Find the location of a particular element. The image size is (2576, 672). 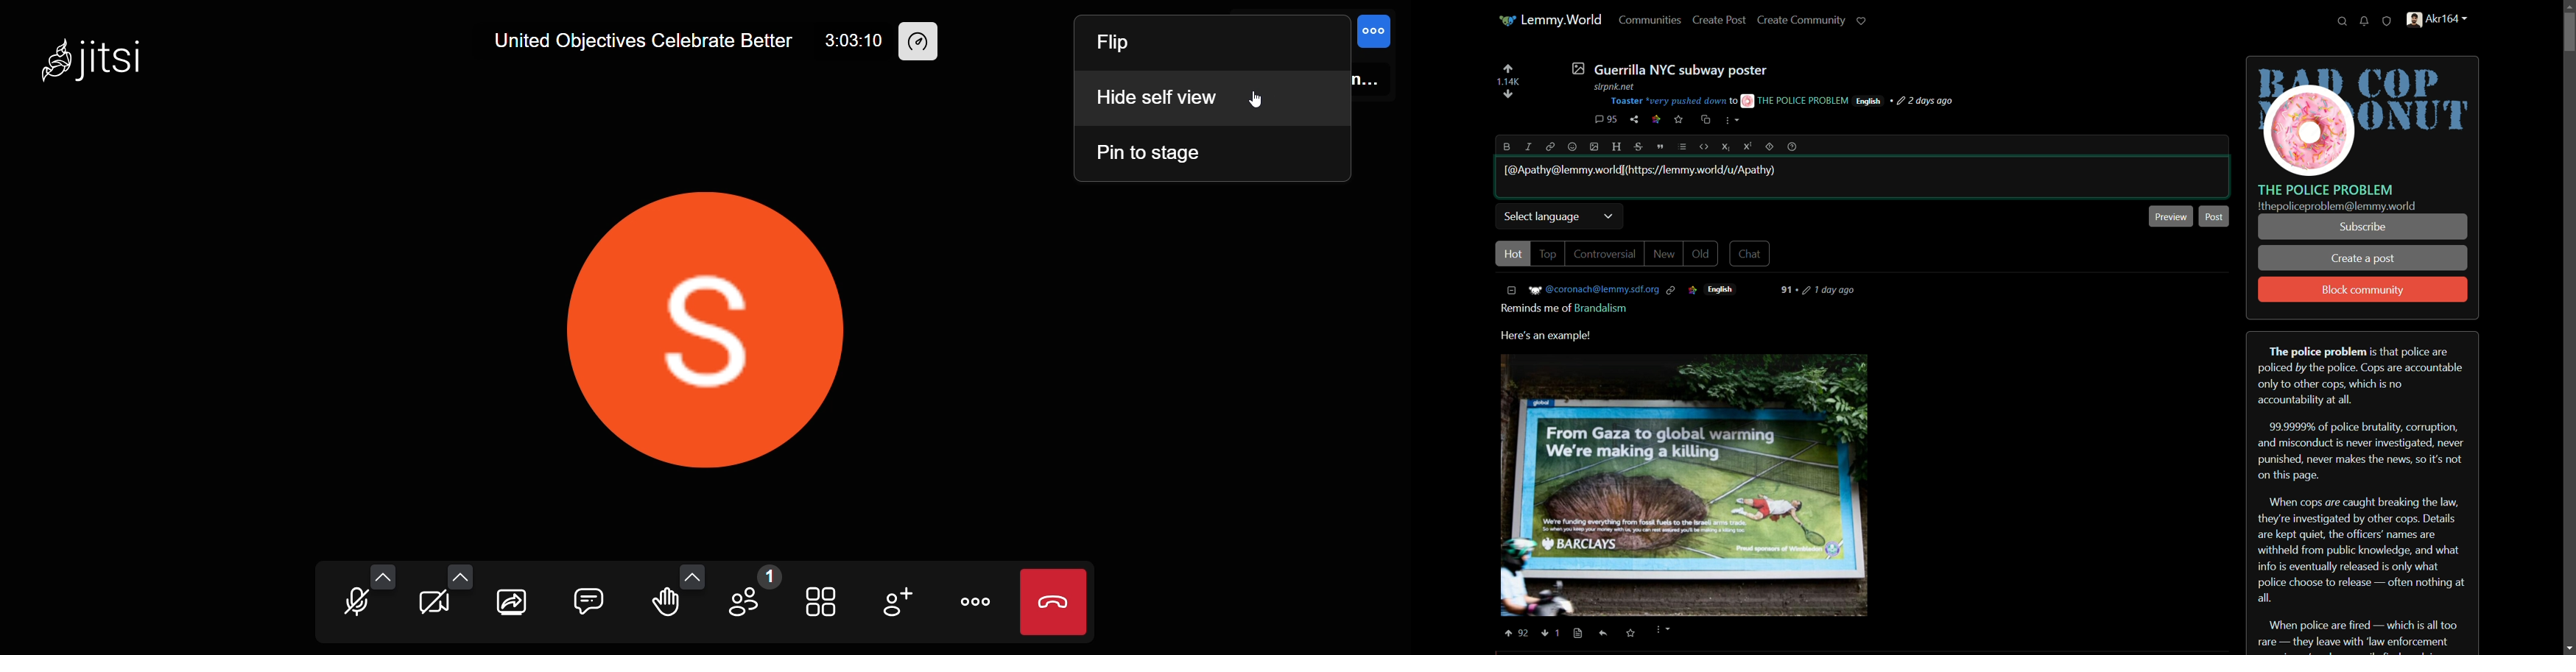

language is located at coordinates (1868, 101).